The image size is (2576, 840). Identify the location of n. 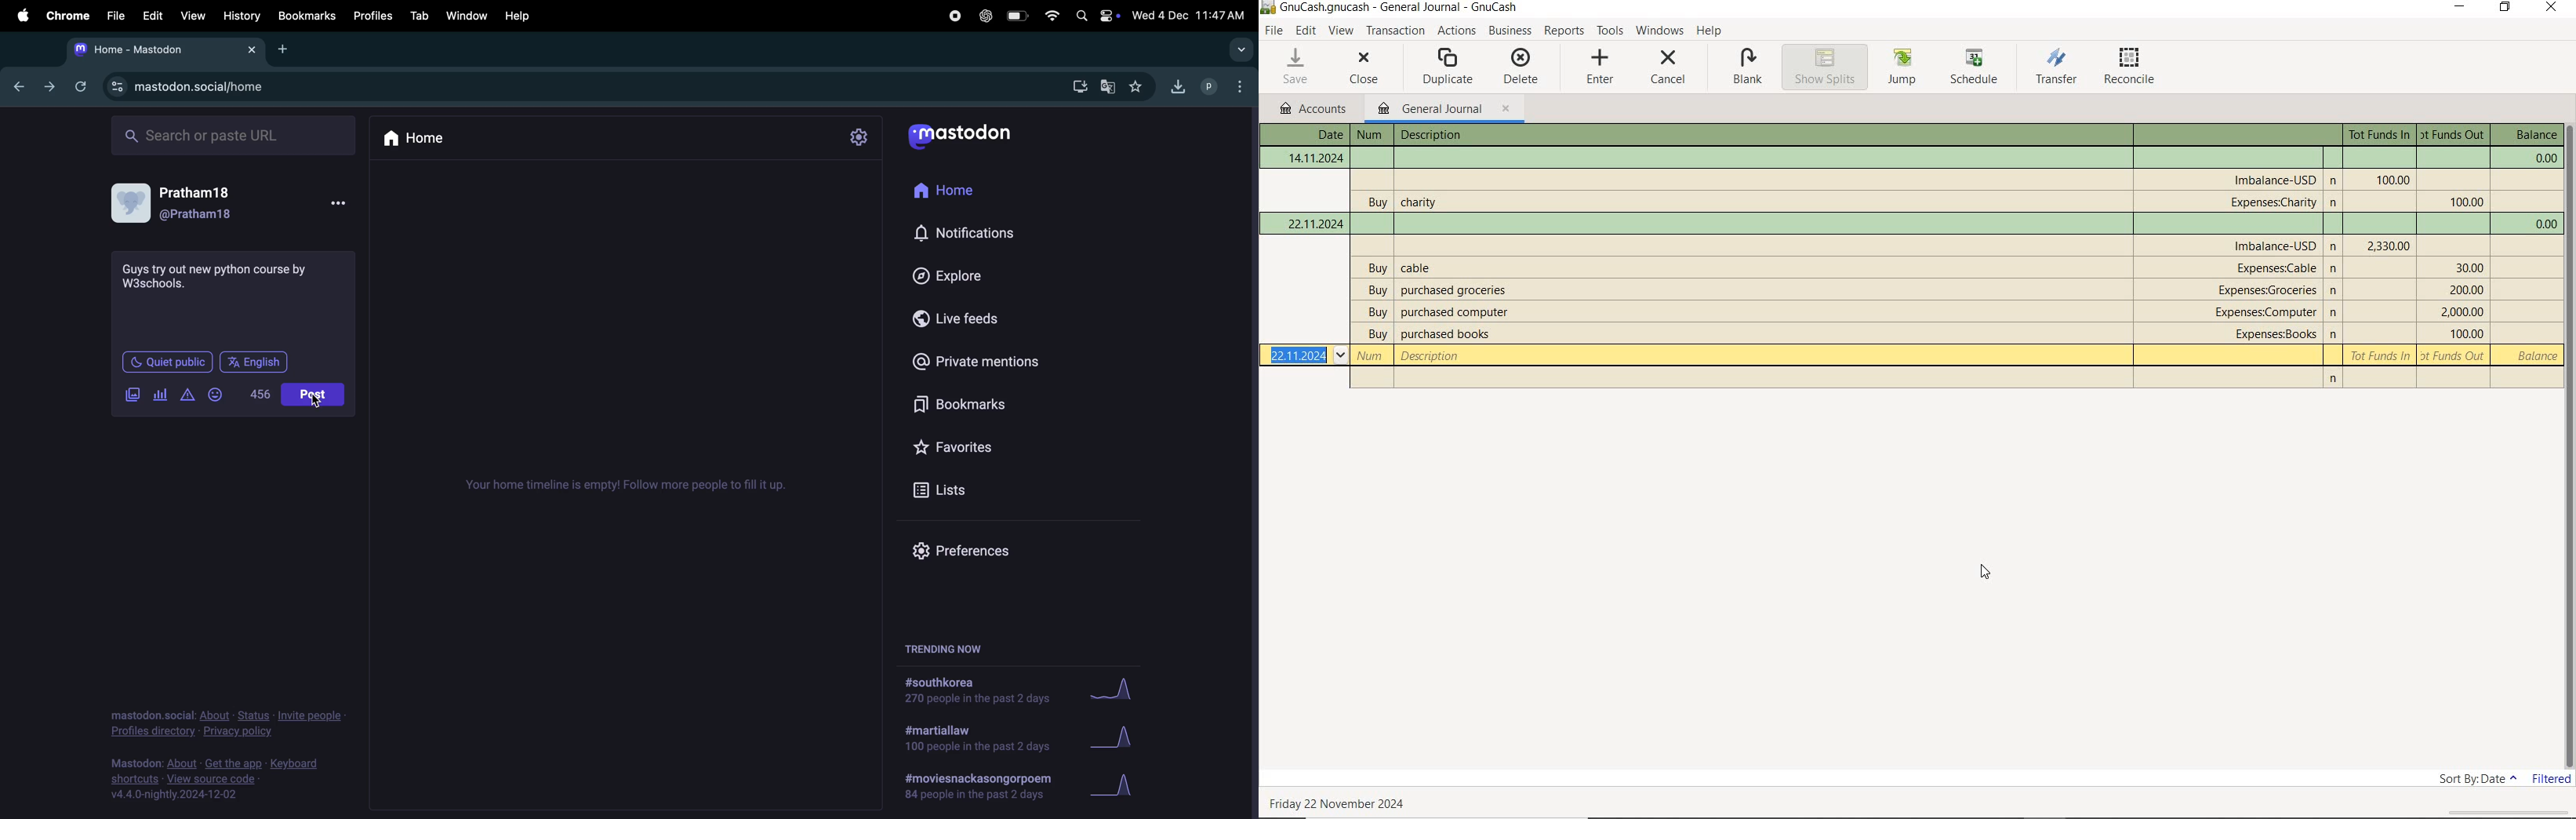
(2335, 292).